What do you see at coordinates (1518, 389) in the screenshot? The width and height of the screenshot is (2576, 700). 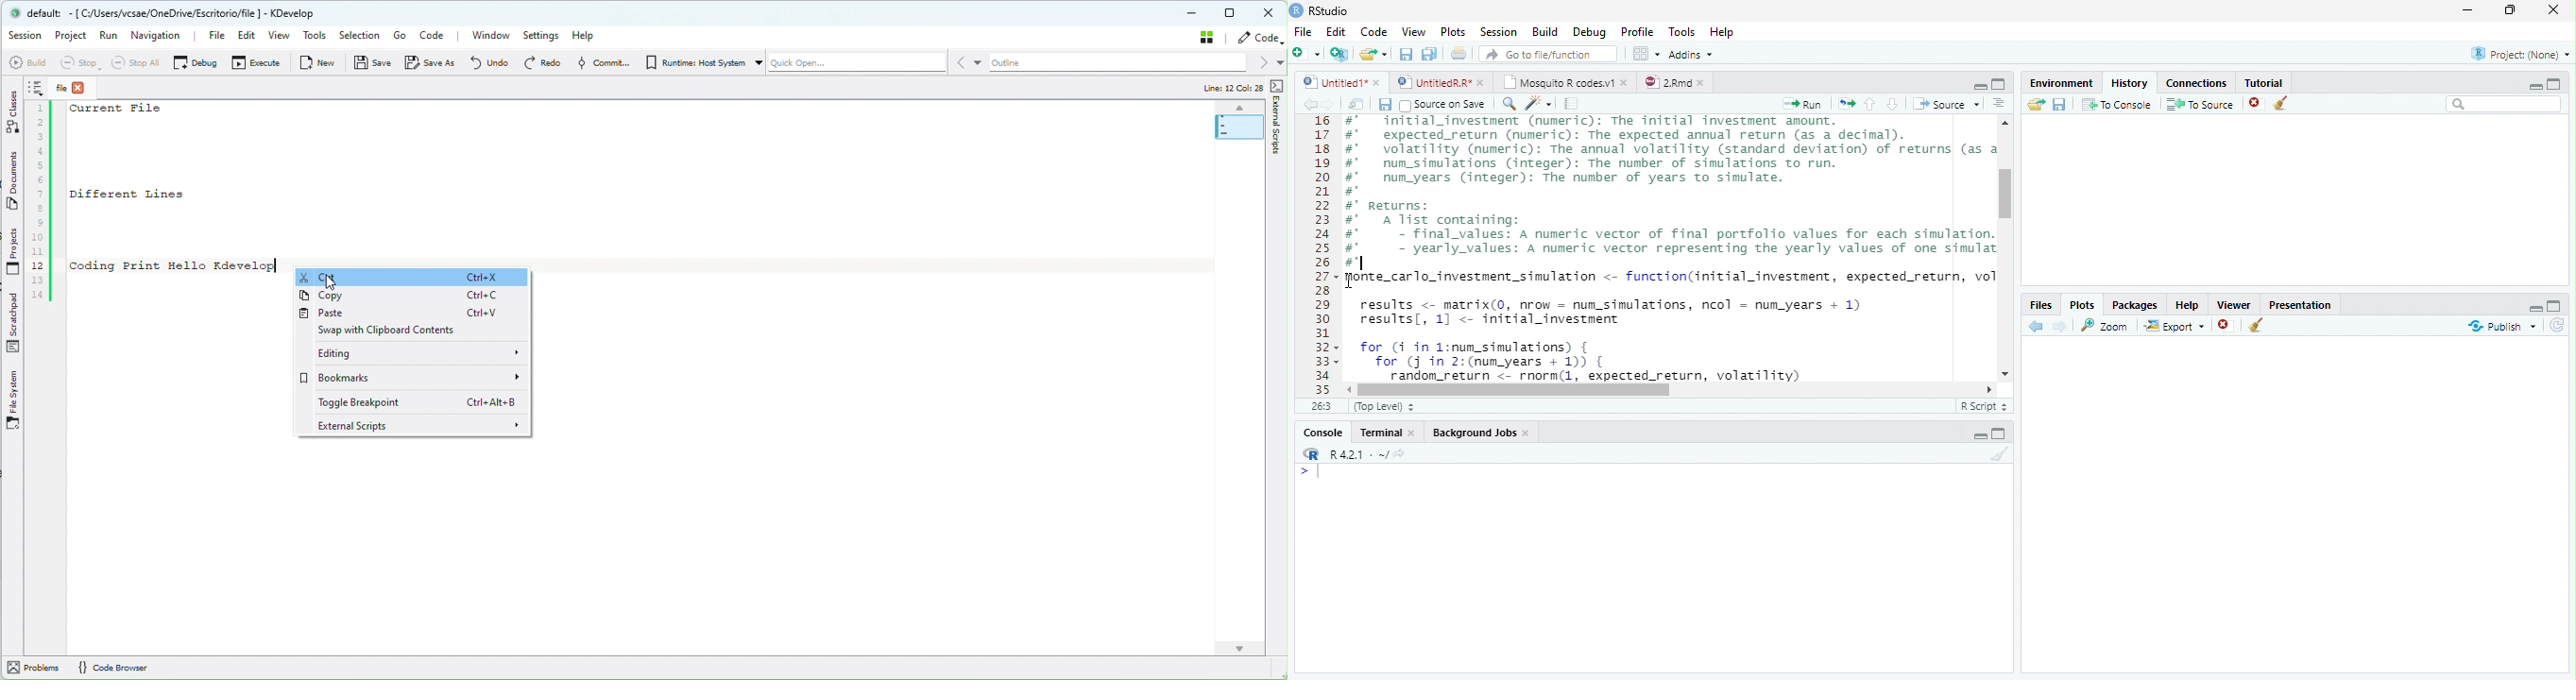 I see `Scroll bar` at bounding box center [1518, 389].